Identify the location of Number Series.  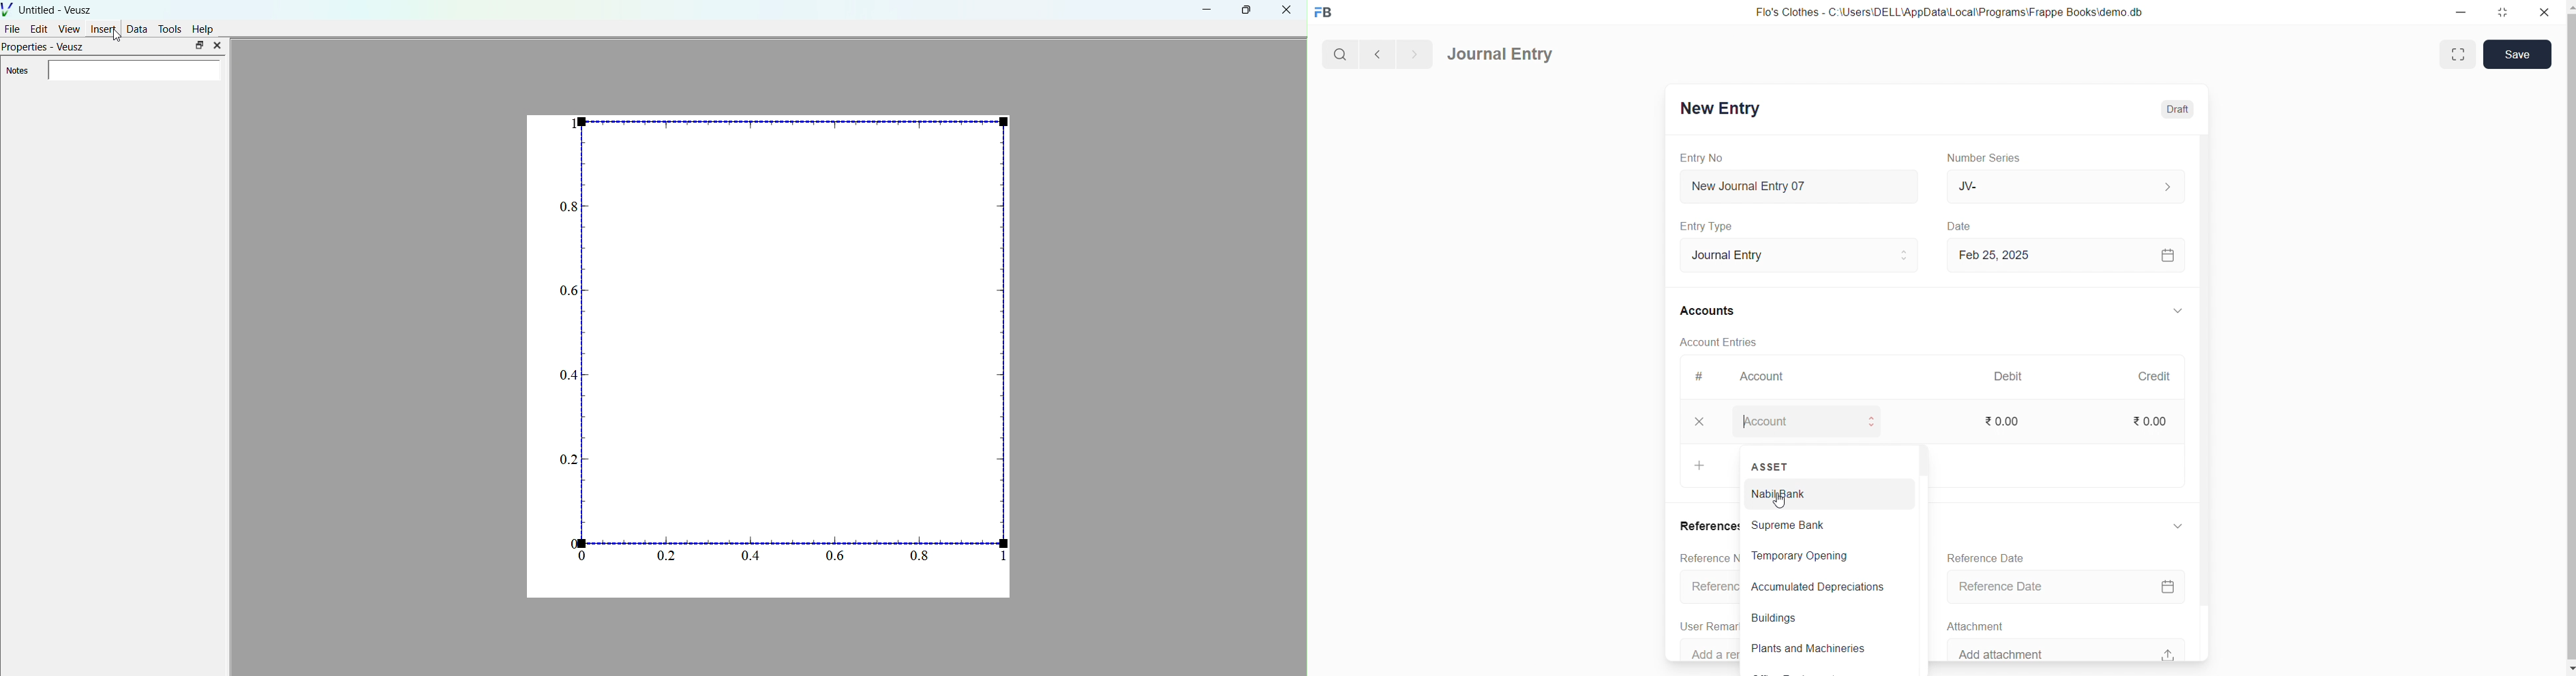
(1995, 158).